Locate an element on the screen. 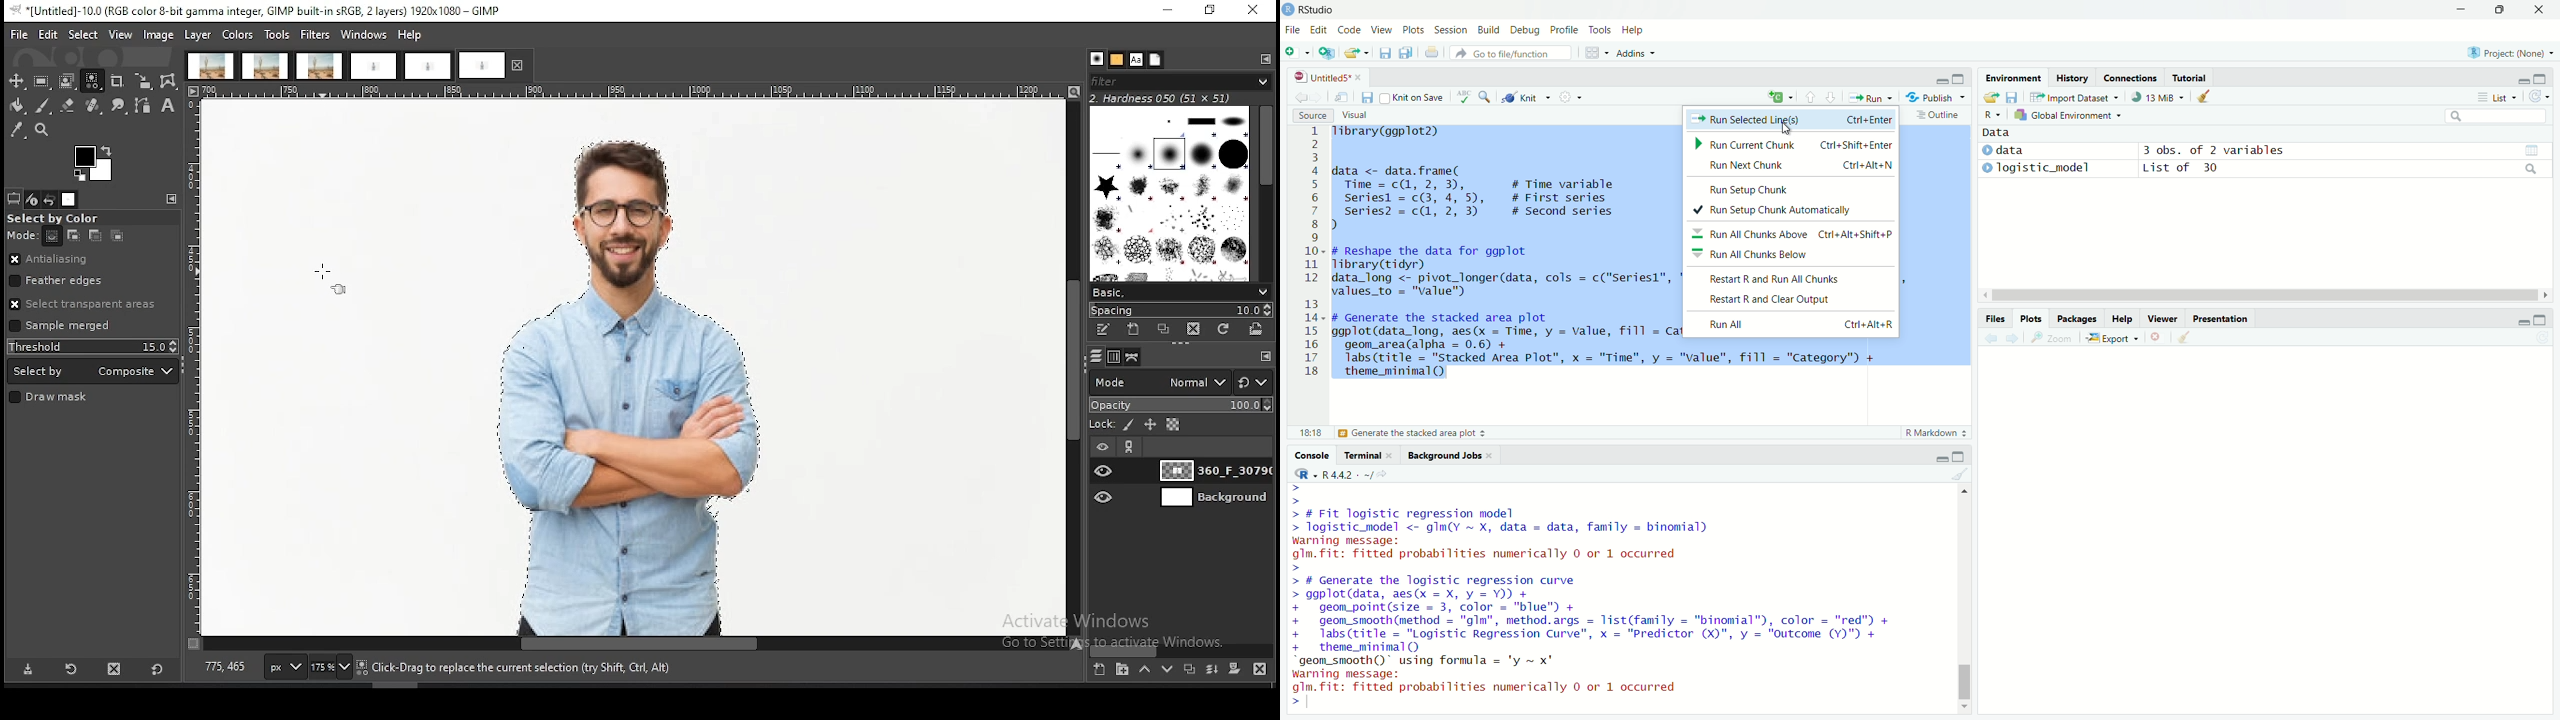 Image resolution: width=2576 pixels, height=728 pixels. Tibrary(ggplot2)
data <- data.frame(
Time = c(1, 2, 3), # Time variable
seriesl = c(3, 4, 5),  # First series| I
series? = c(1, 2, 3) # Second series
)
- # Reshape the data for ggplot
Tibrary(tidyr)
data_long <- pivot_longer(data, cols = c("Seriesl", "Series2"), names_to = "Category",
values_to = "value")
 # Generate the stacked area plot
ggplot(data_long, aes(x = Time, y = Value, fill = Category)) +
geom_area(alpha = 0.6) +
labs (title = "Stacked Area Plot", x = "Time", y = "value", fill = "Category") +
theme_minimal() is located at coordinates (1506, 255).